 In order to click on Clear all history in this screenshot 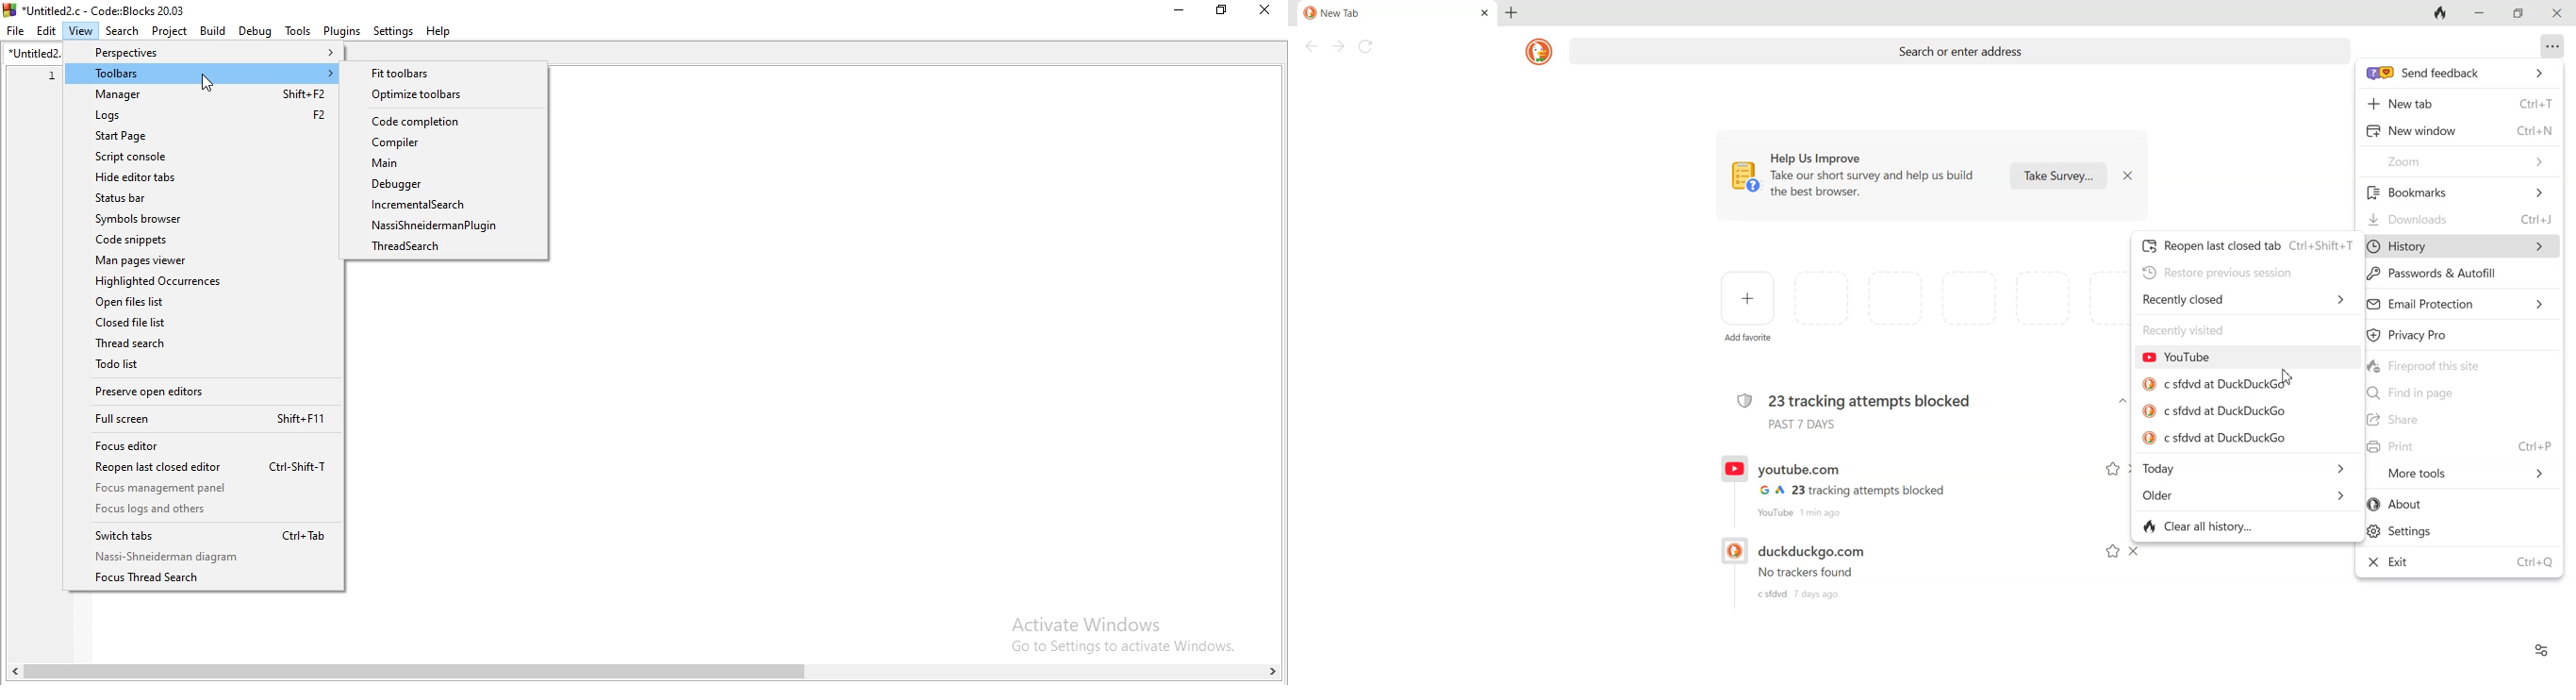, I will do `click(2205, 522)`.